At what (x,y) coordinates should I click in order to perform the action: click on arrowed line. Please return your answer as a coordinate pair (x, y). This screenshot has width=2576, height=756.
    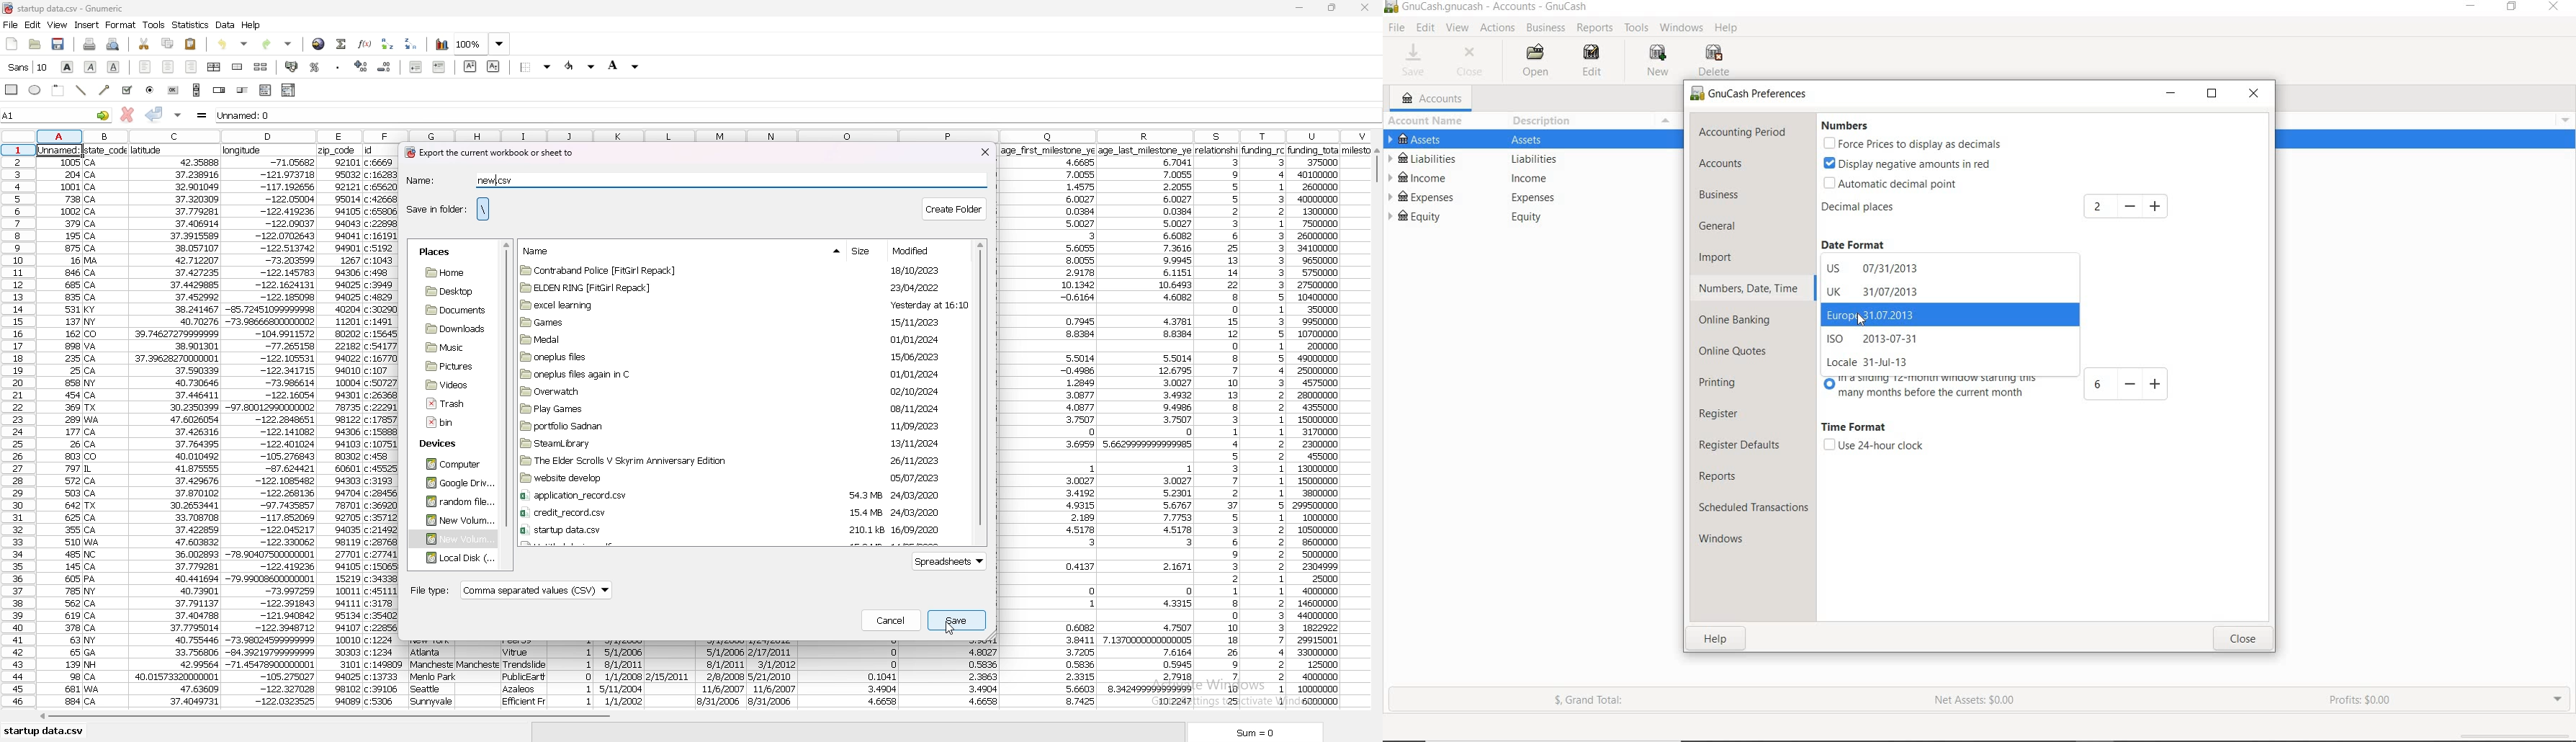
    Looking at the image, I should click on (106, 89).